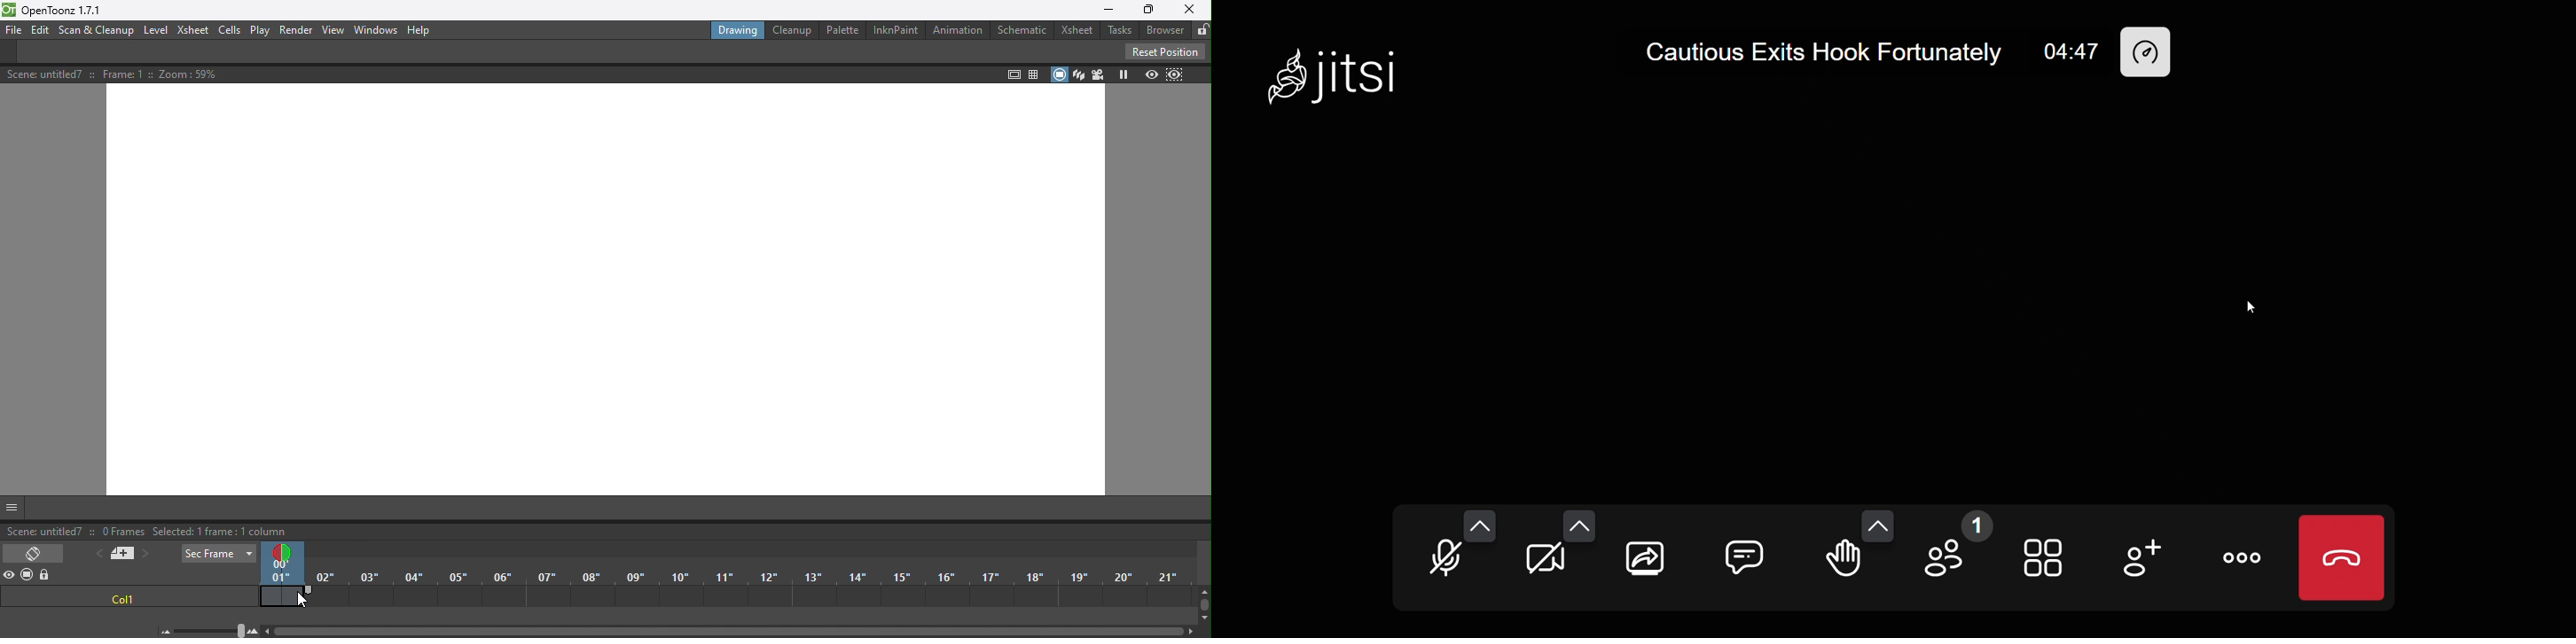 This screenshot has height=644, width=2576. Describe the element at coordinates (35, 551) in the screenshot. I see `Toggle Xsheet/Timeline` at that location.